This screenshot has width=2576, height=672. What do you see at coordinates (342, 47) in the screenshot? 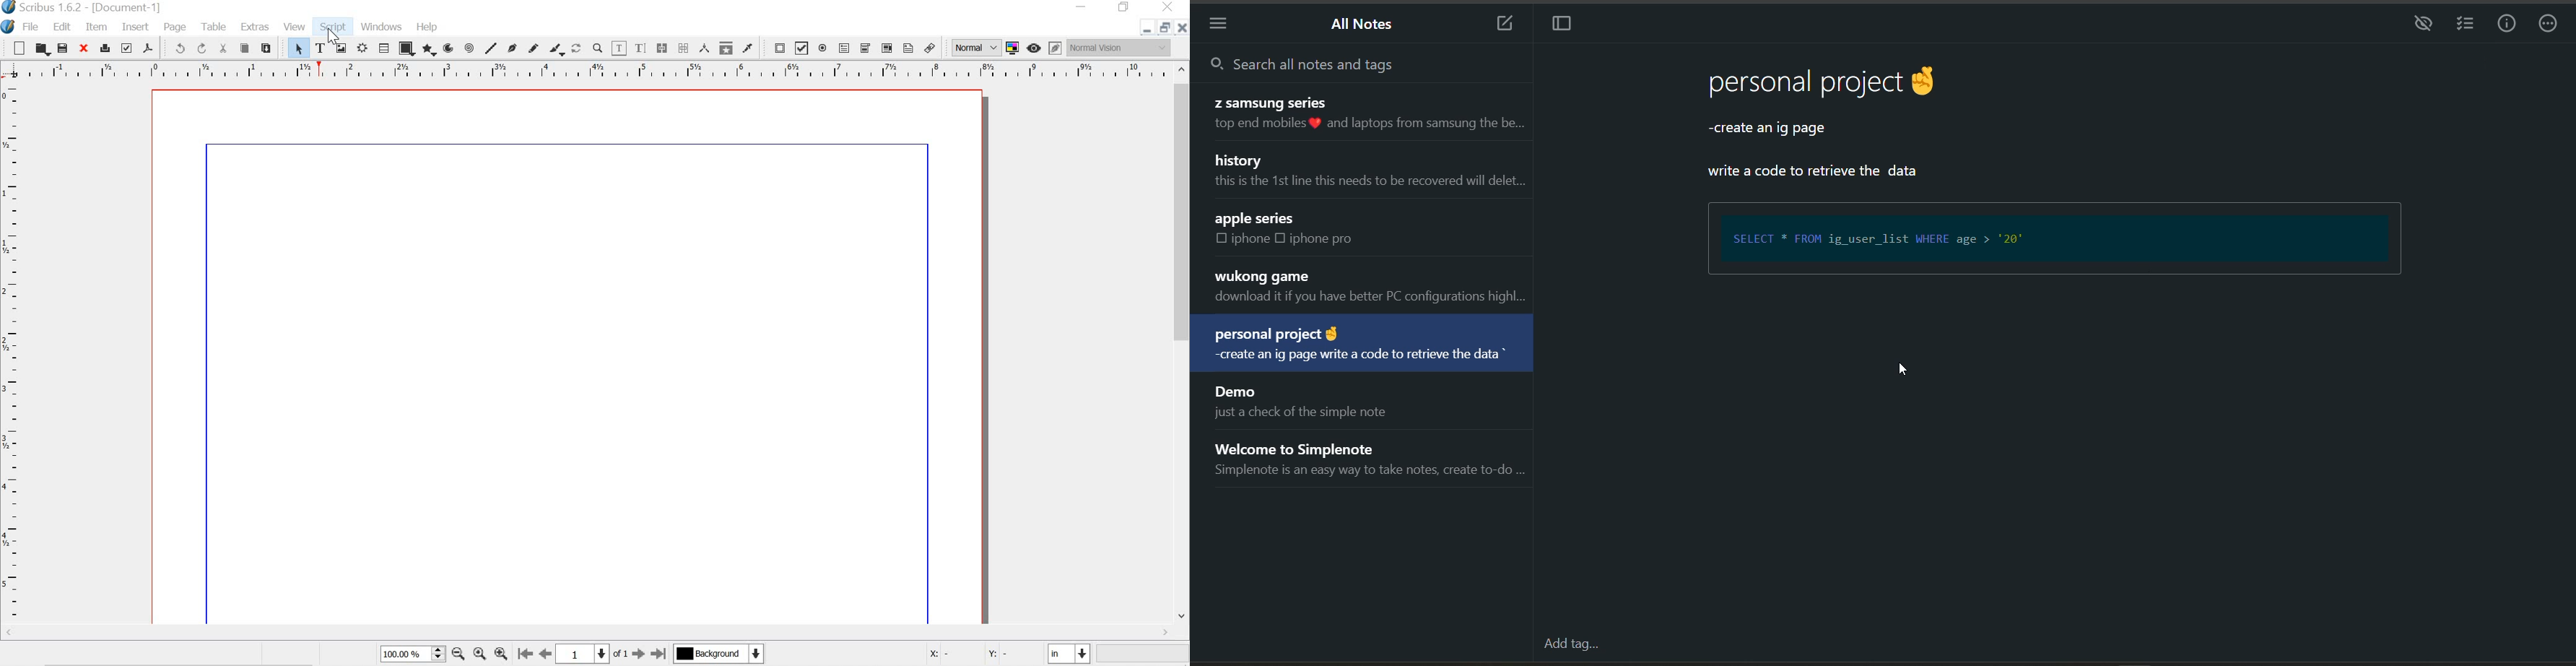
I see `image frame` at bounding box center [342, 47].